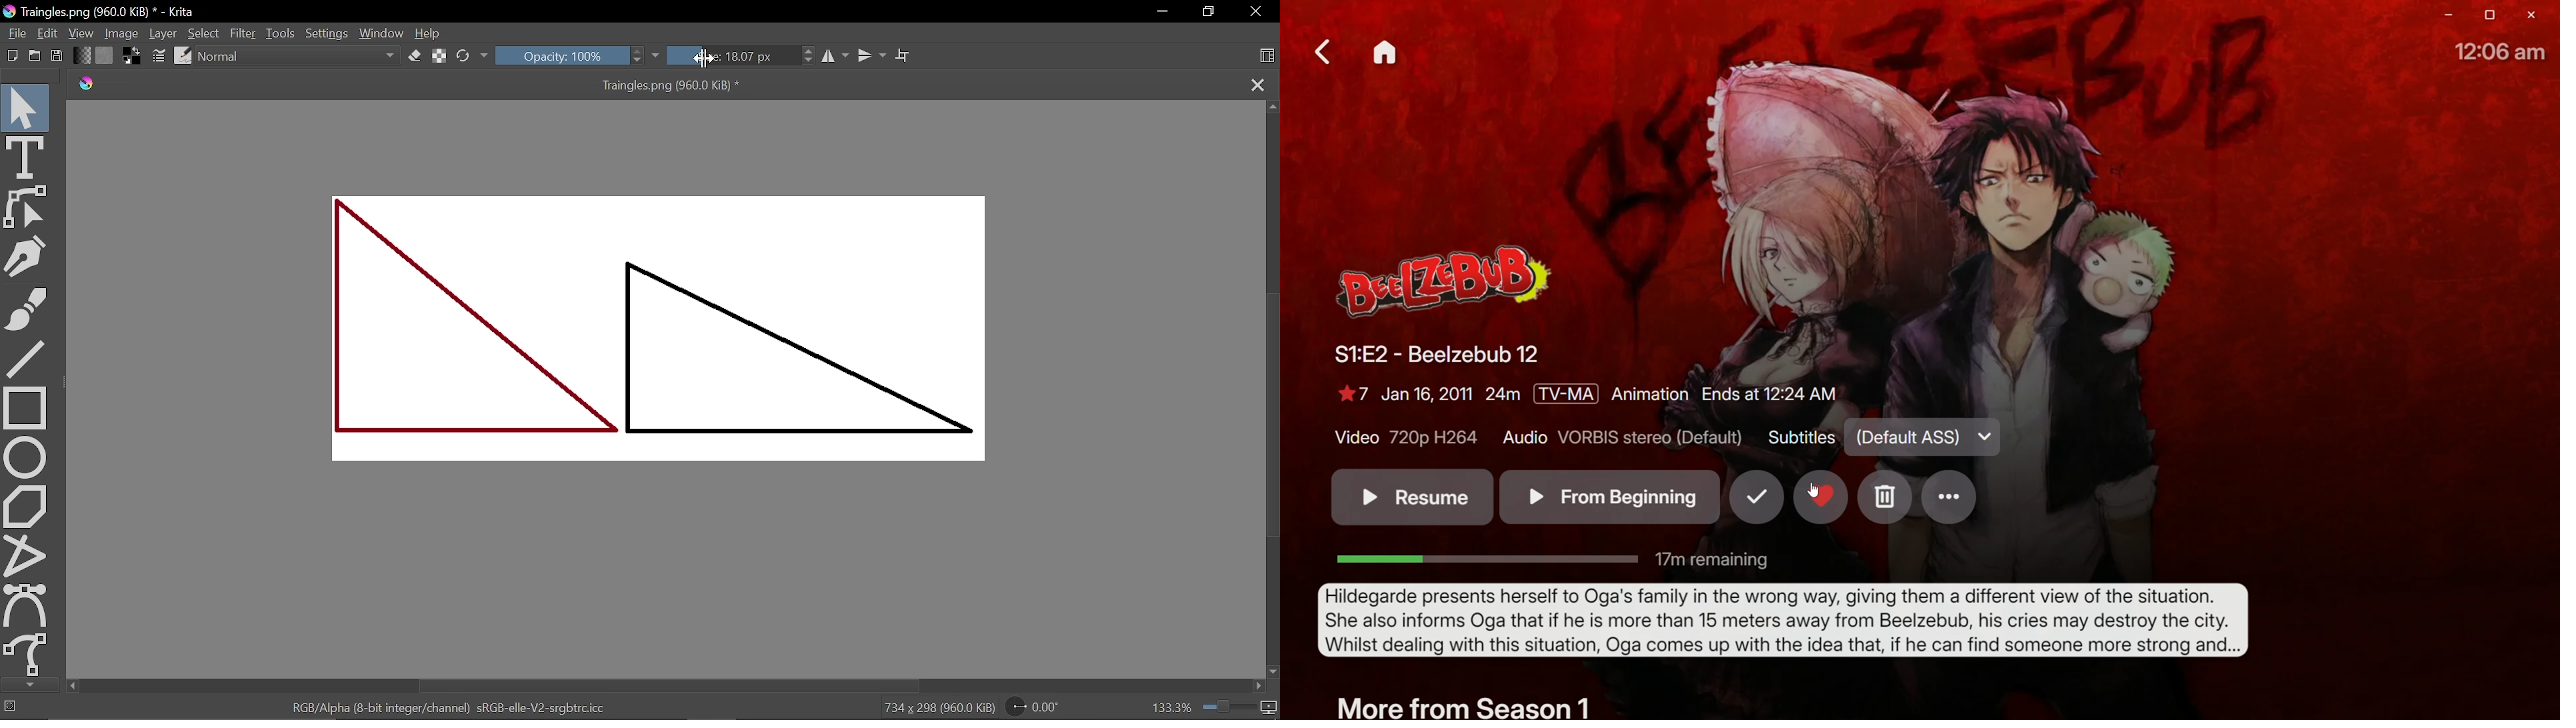 The height and width of the screenshot is (728, 2576). I want to click on Choose brush preset, so click(183, 56).